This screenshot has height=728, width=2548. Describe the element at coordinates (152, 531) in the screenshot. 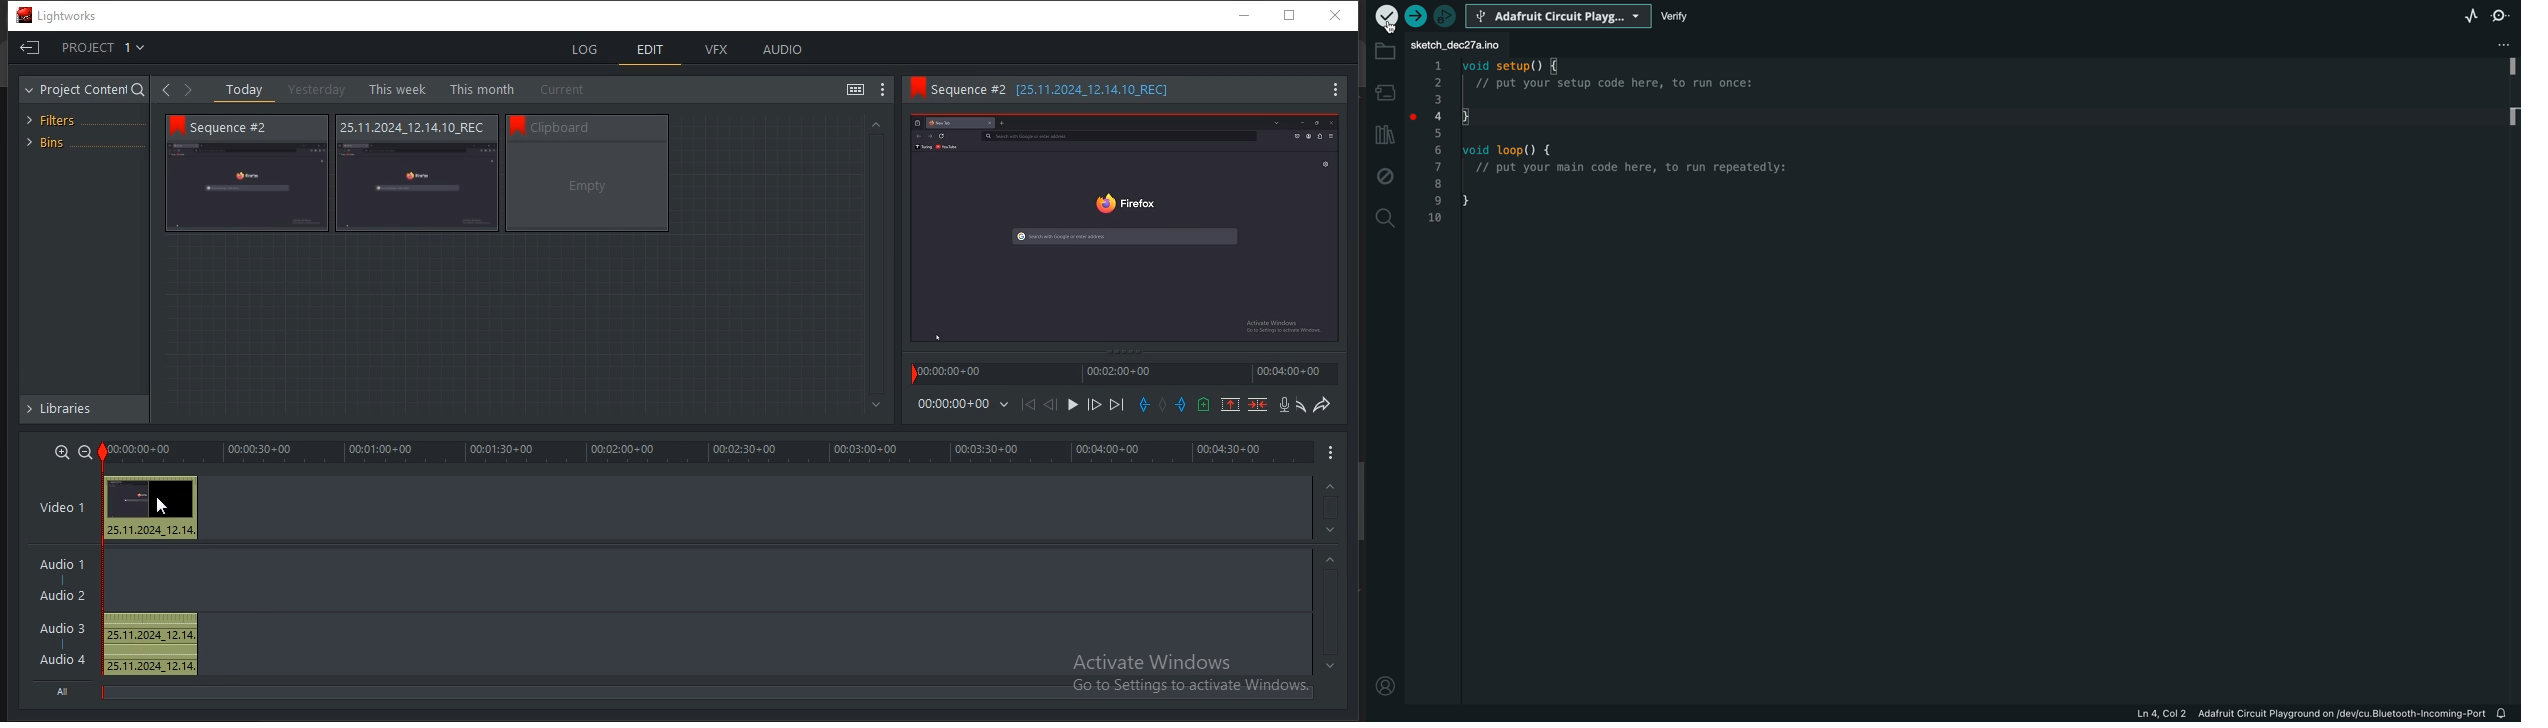

I see `25.11.2024_12.14` at that location.